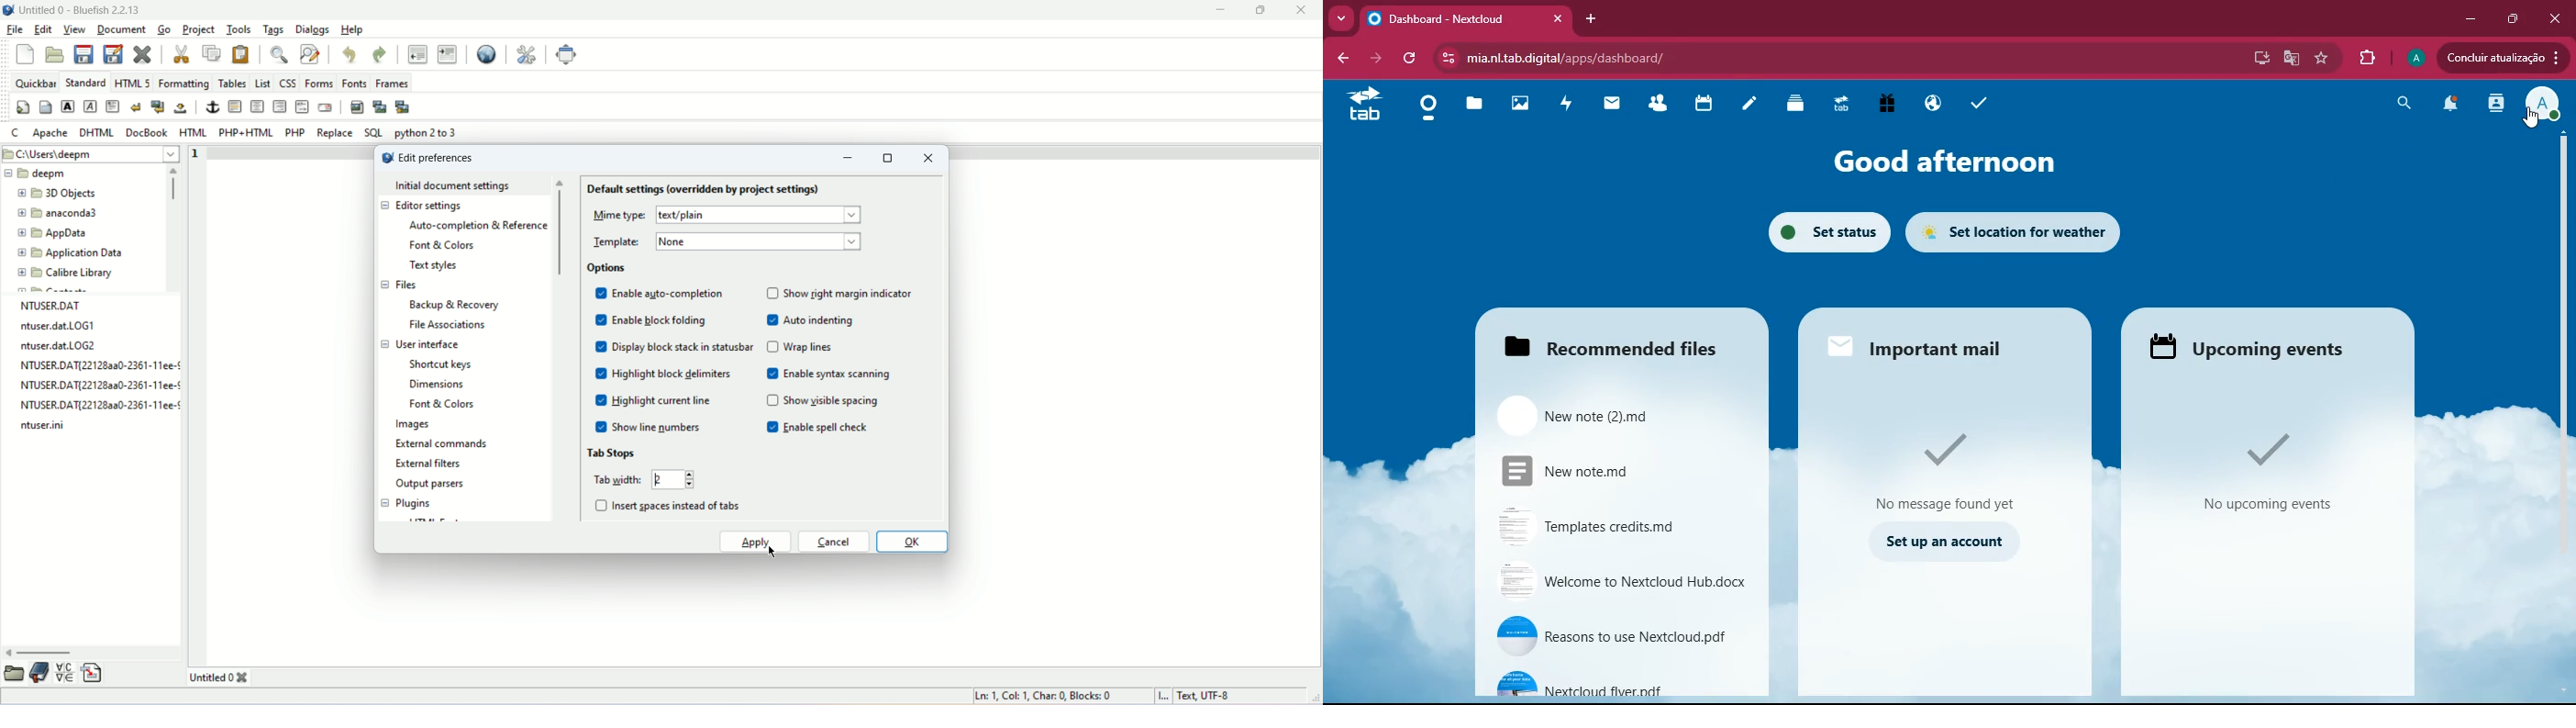 This screenshot has width=2576, height=728. I want to click on notifications, so click(2448, 106).